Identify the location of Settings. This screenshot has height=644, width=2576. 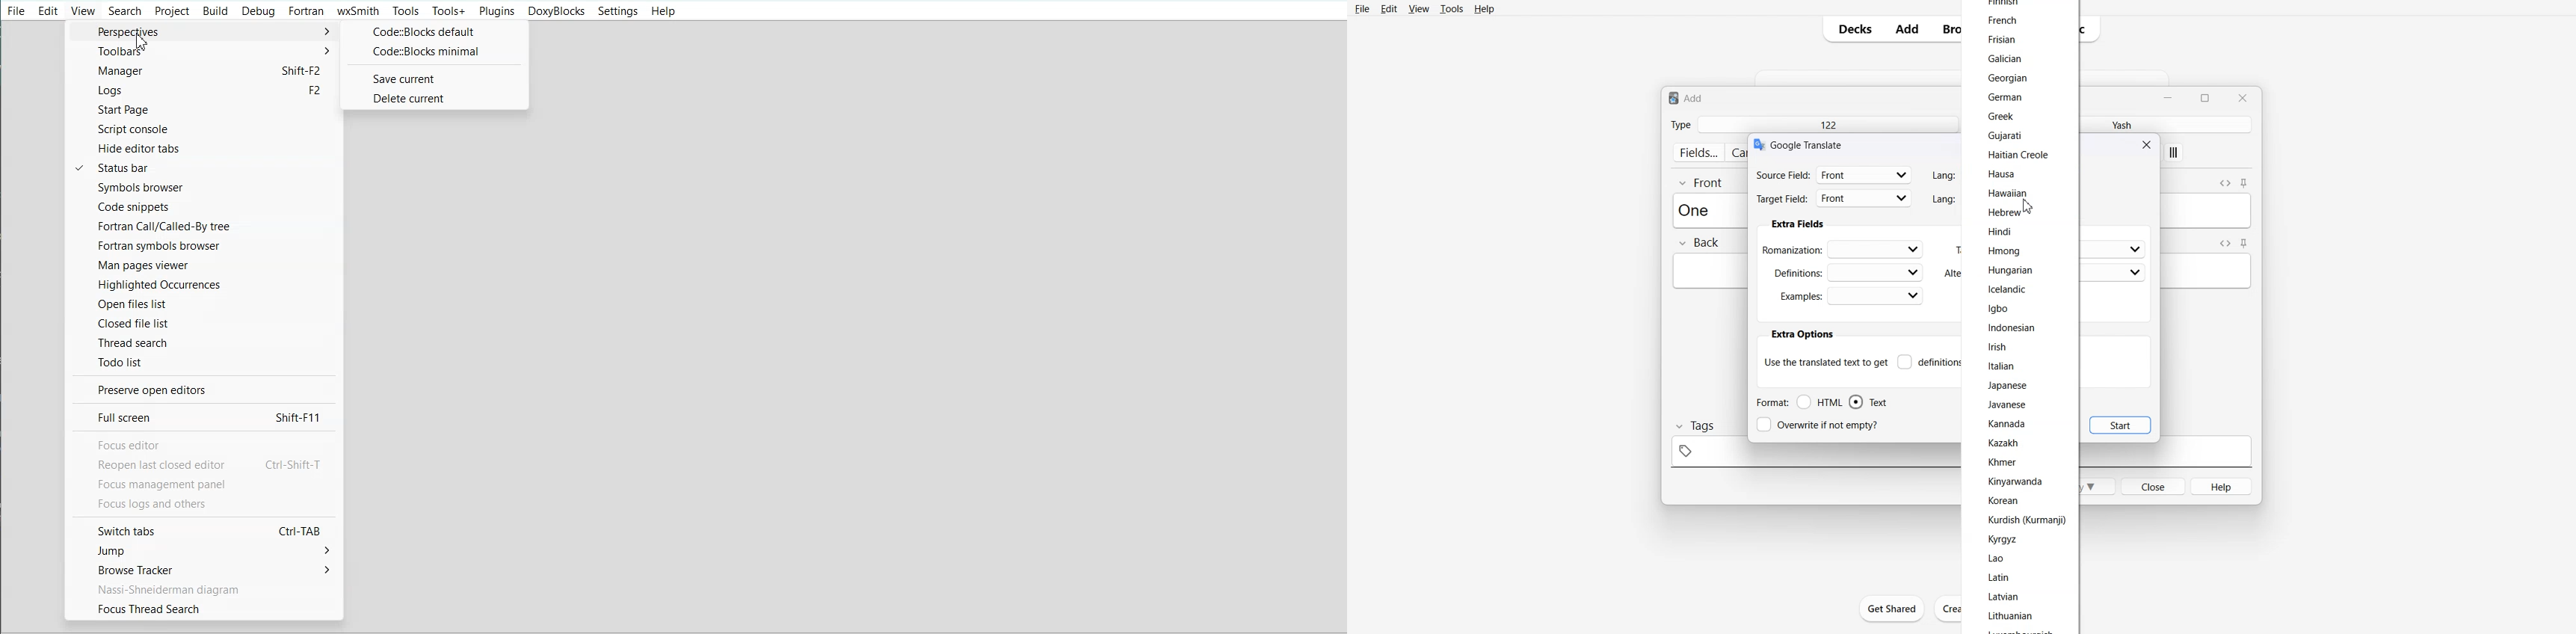
(617, 11).